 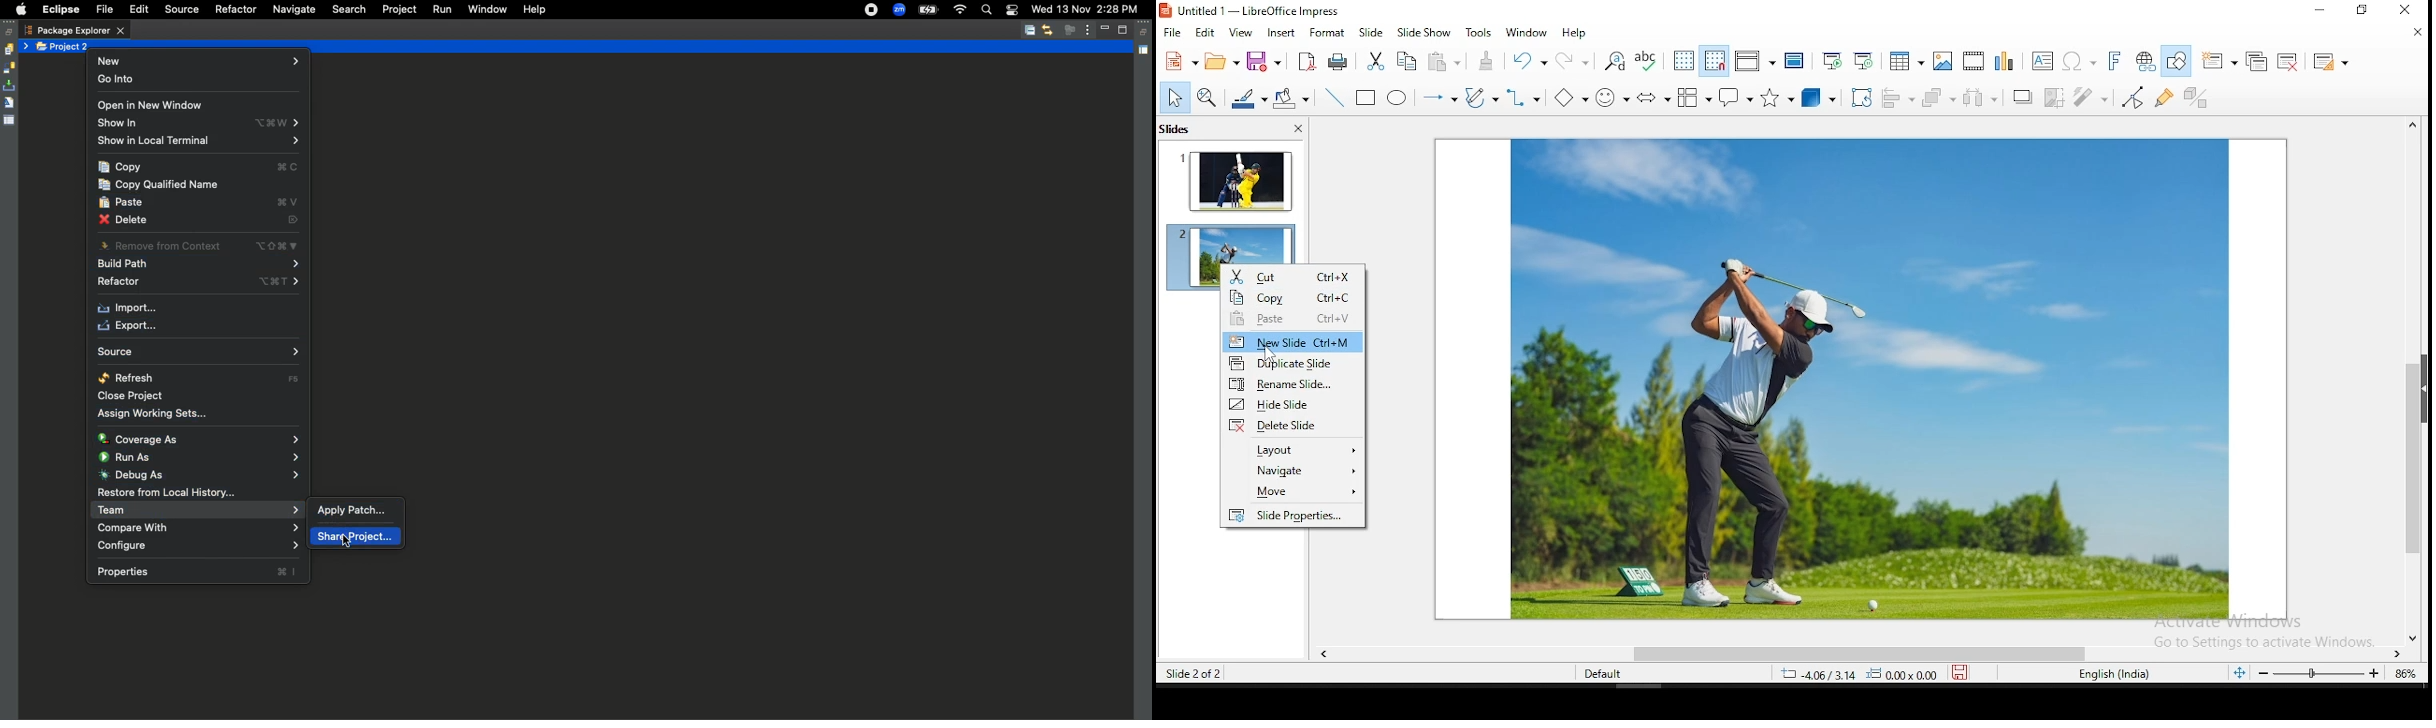 What do you see at coordinates (441, 10) in the screenshot?
I see `Run` at bounding box center [441, 10].